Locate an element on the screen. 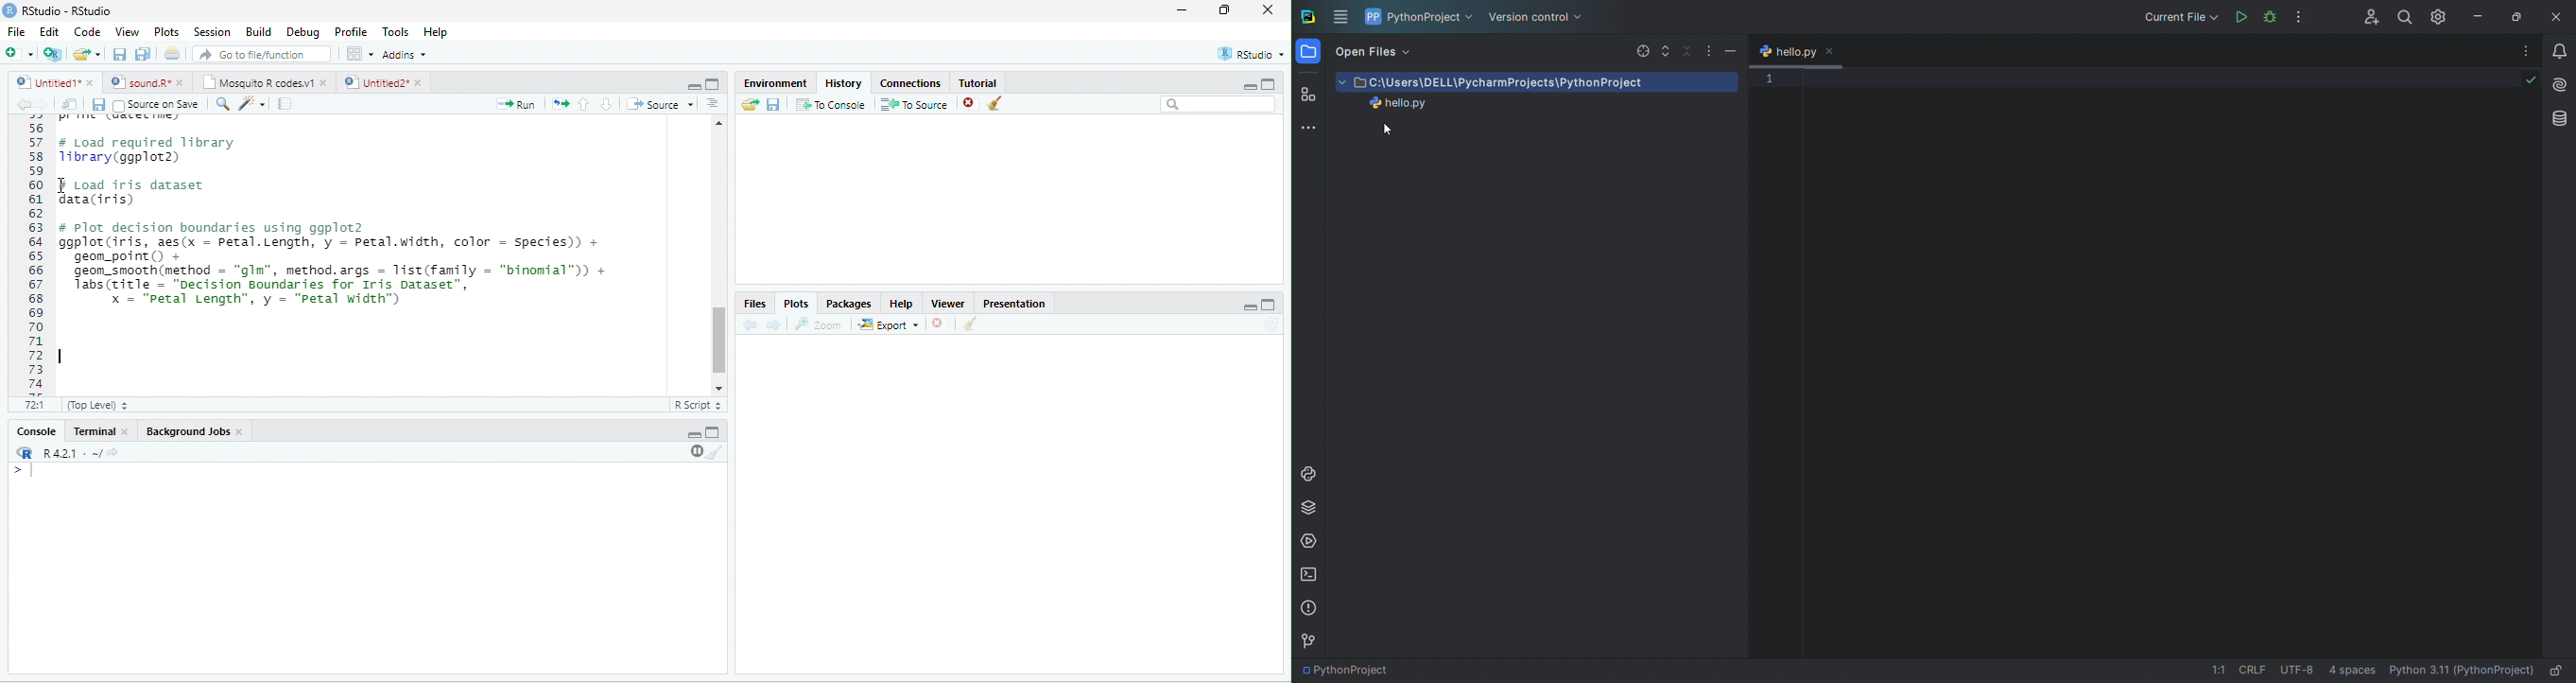  Help is located at coordinates (438, 33).